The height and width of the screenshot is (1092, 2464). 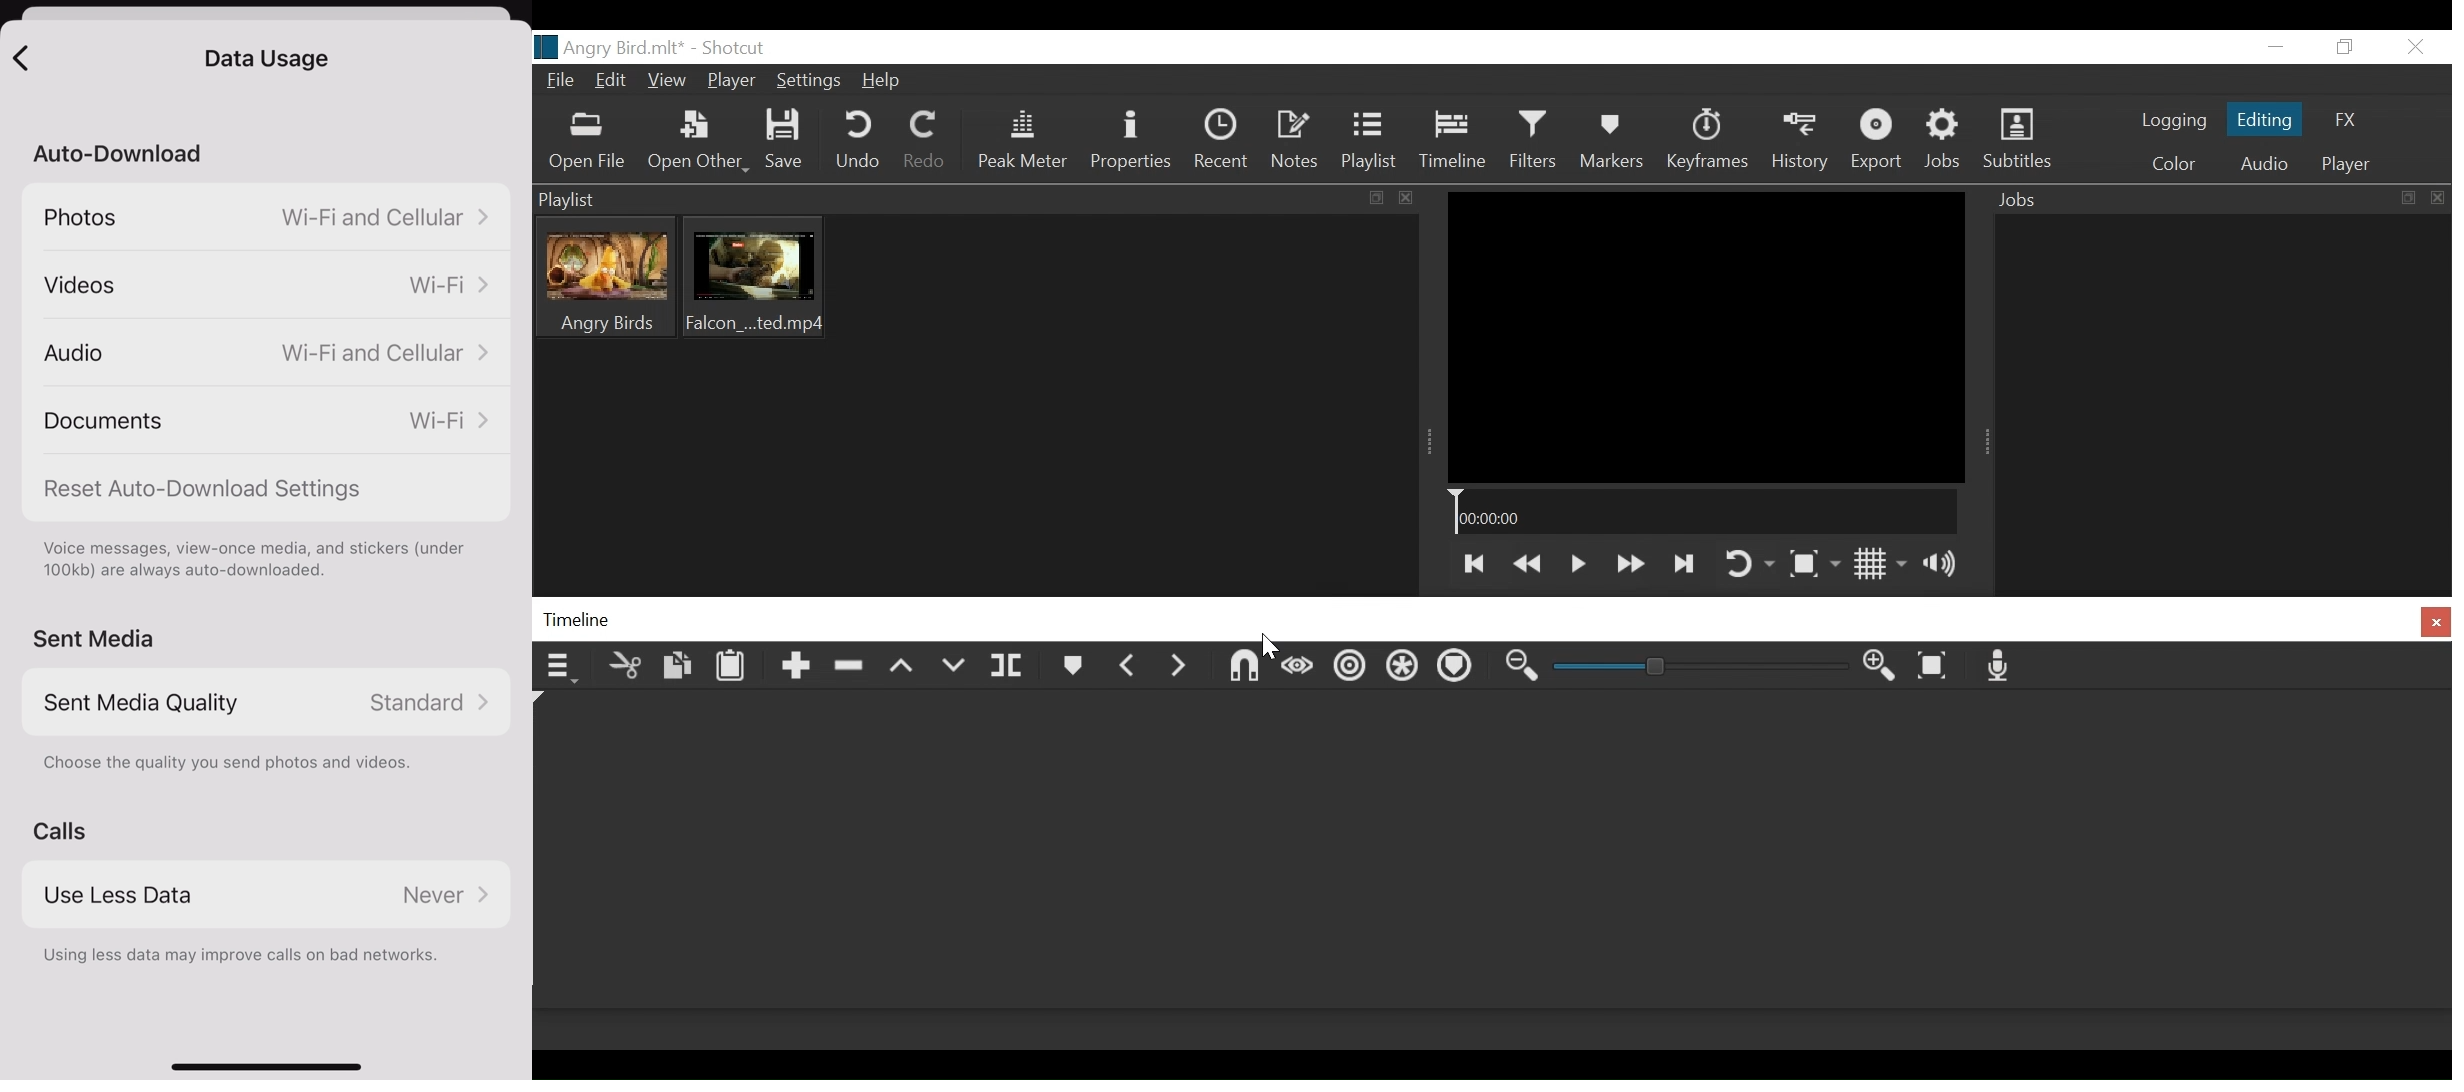 What do you see at coordinates (858, 142) in the screenshot?
I see `Undo` at bounding box center [858, 142].